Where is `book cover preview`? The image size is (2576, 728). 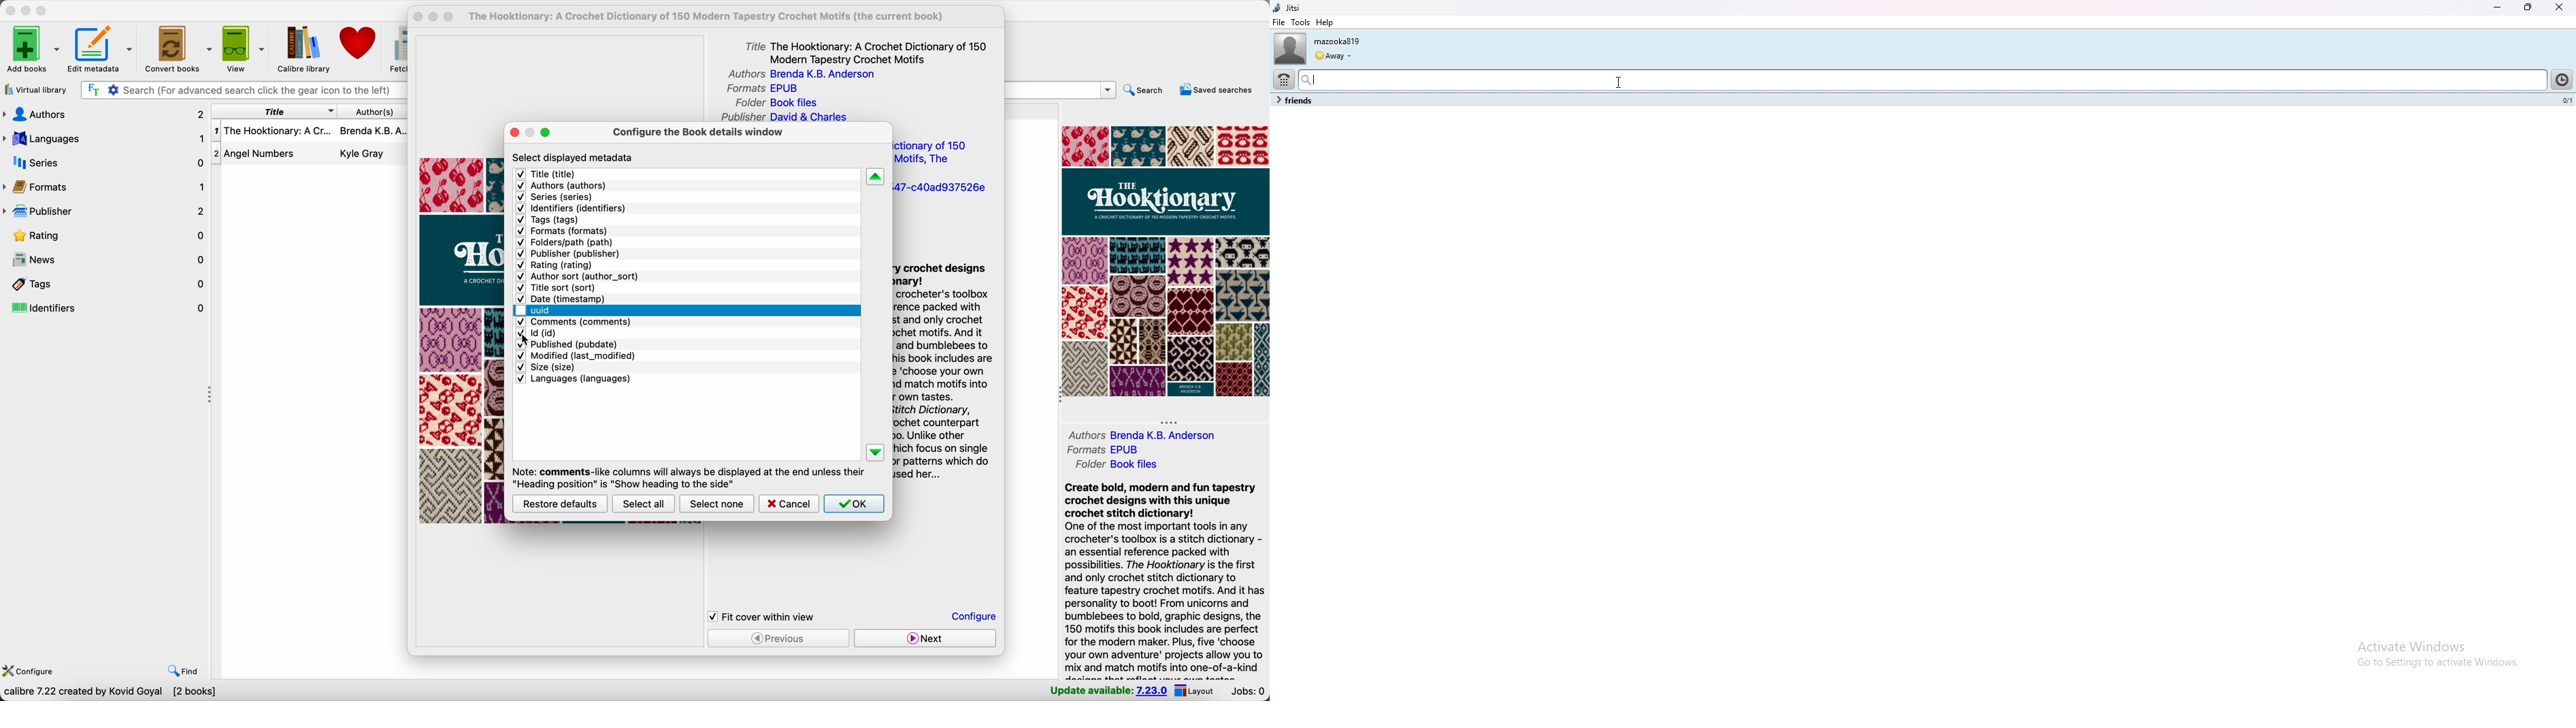 book cover preview is located at coordinates (464, 341).